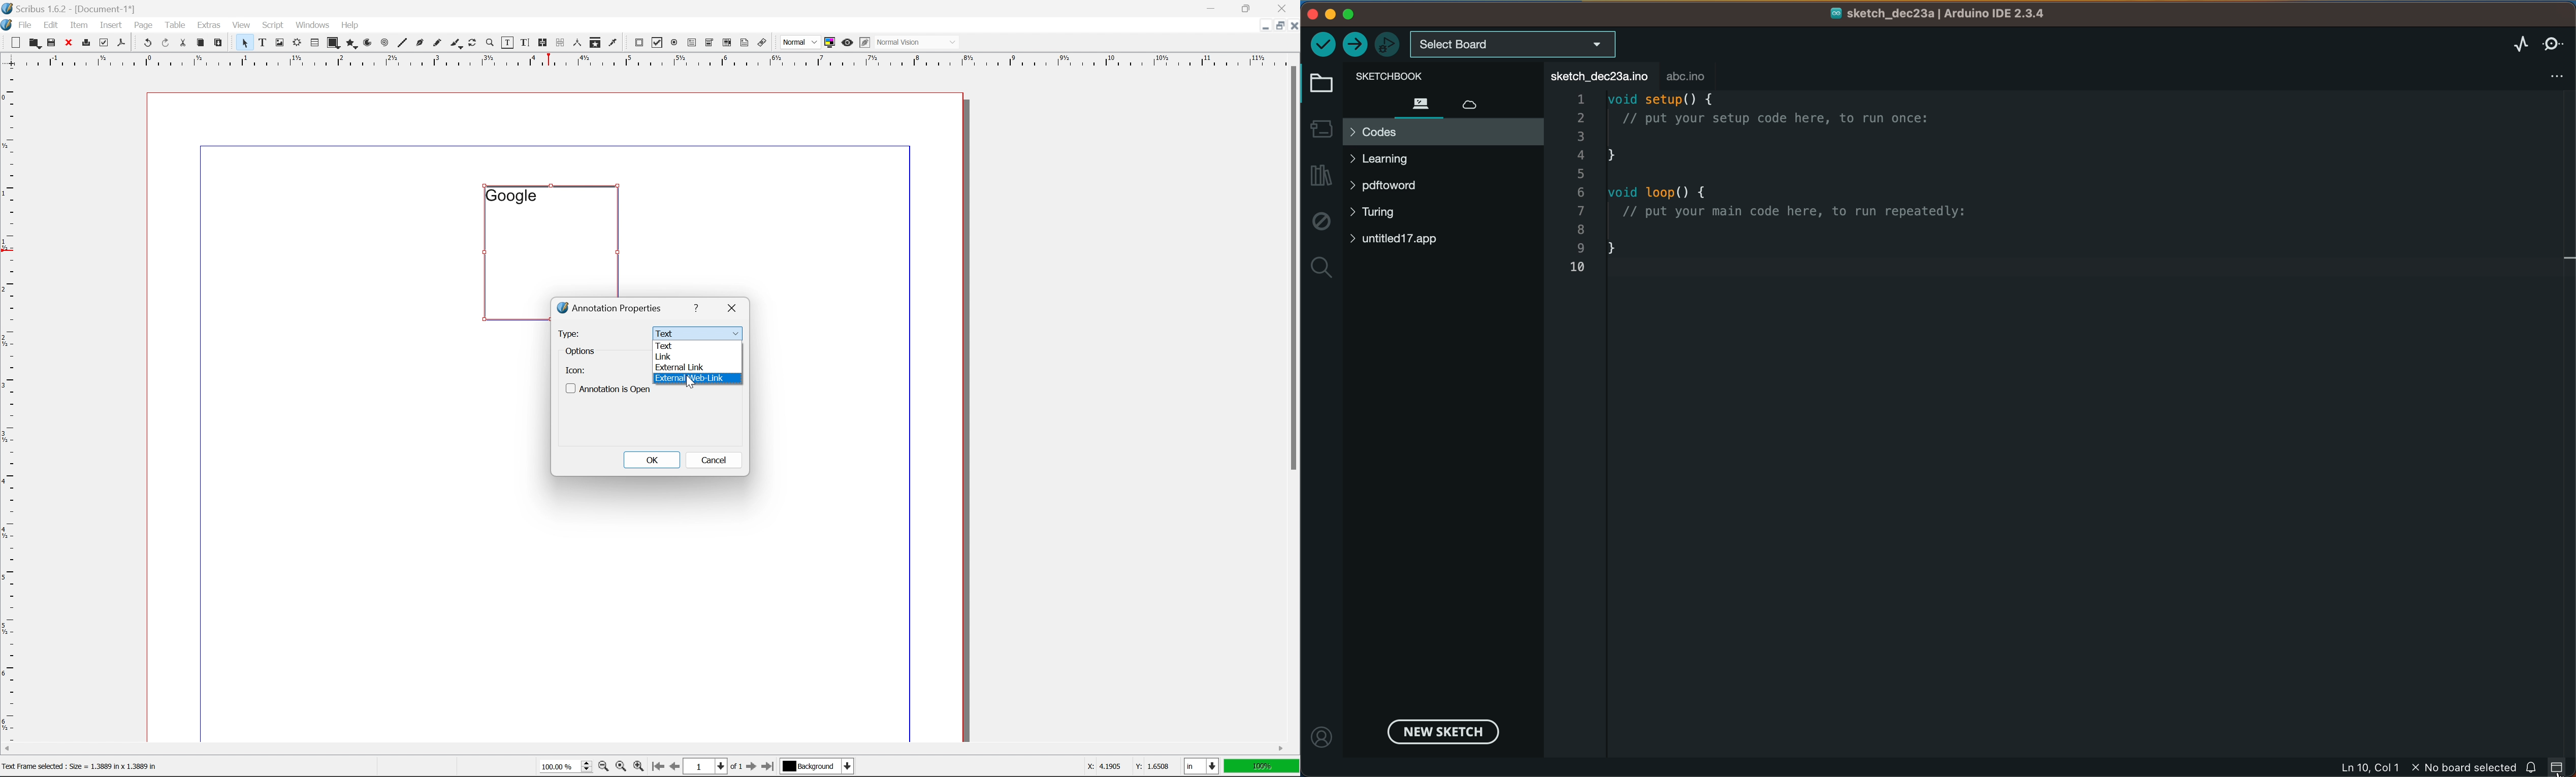 This screenshot has height=784, width=2576. Describe the element at coordinates (714, 461) in the screenshot. I see `cancel` at that location.